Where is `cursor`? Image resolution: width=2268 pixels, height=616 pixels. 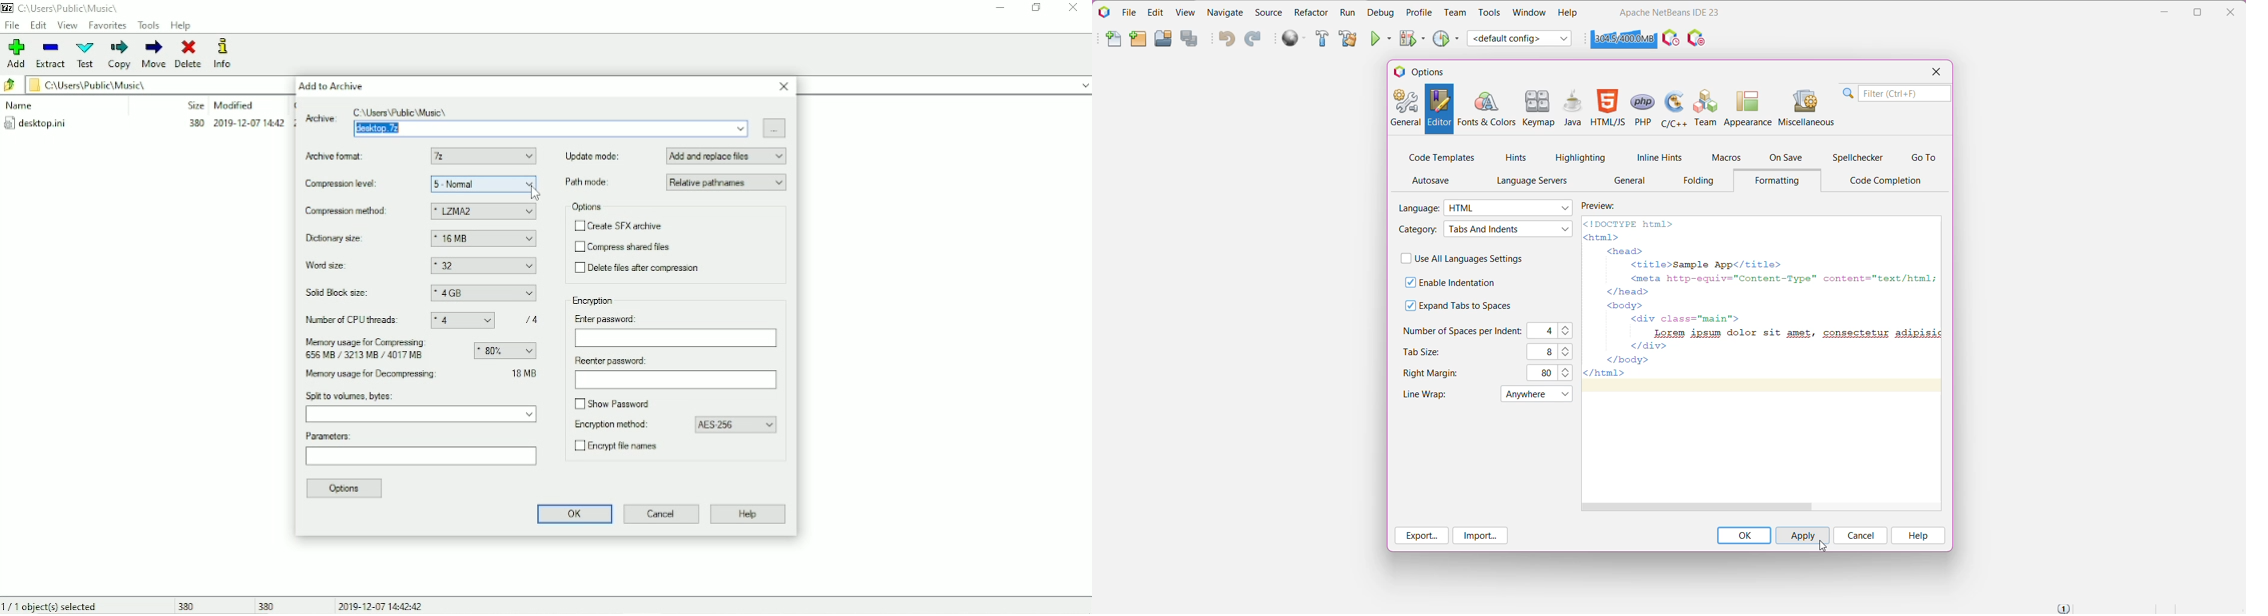
cursor is located at coordinates (536, 195).